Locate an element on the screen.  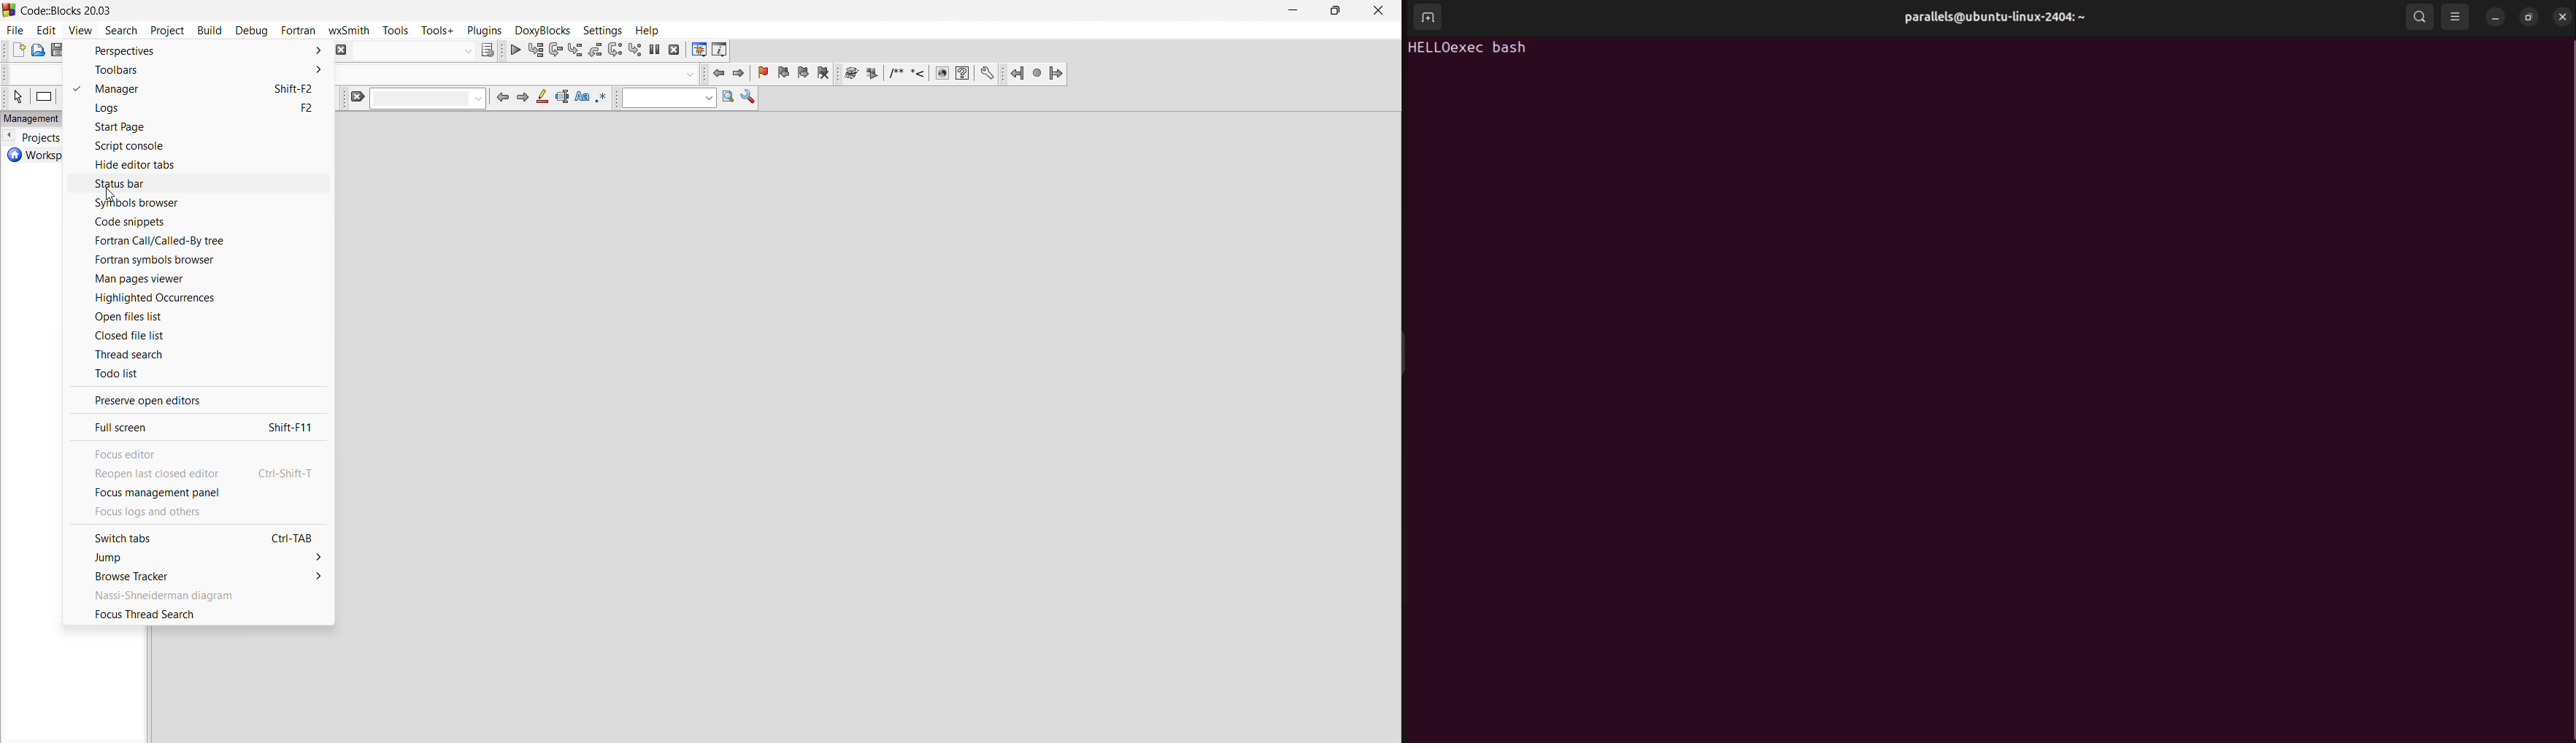
close is located at coordinates (1381, 10).